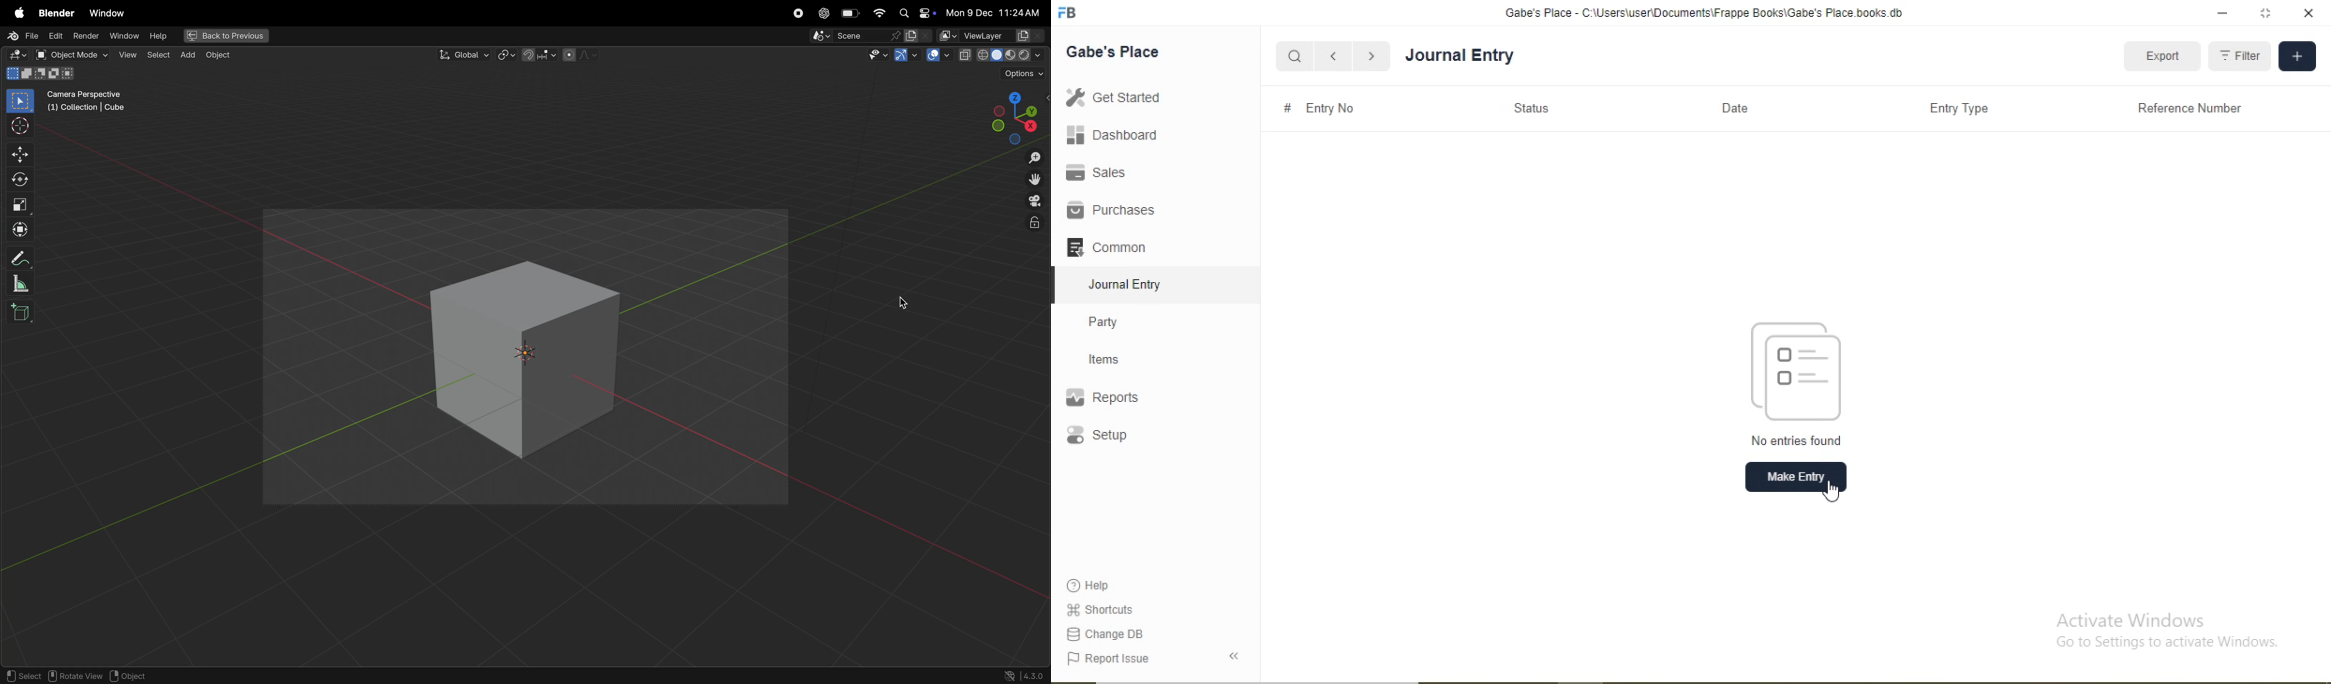 The image size is (2352, 700). What do you see at coordinates (1106, 136) in the screenshot?
I see `Dashboard` at bounding box center [1106, 136].